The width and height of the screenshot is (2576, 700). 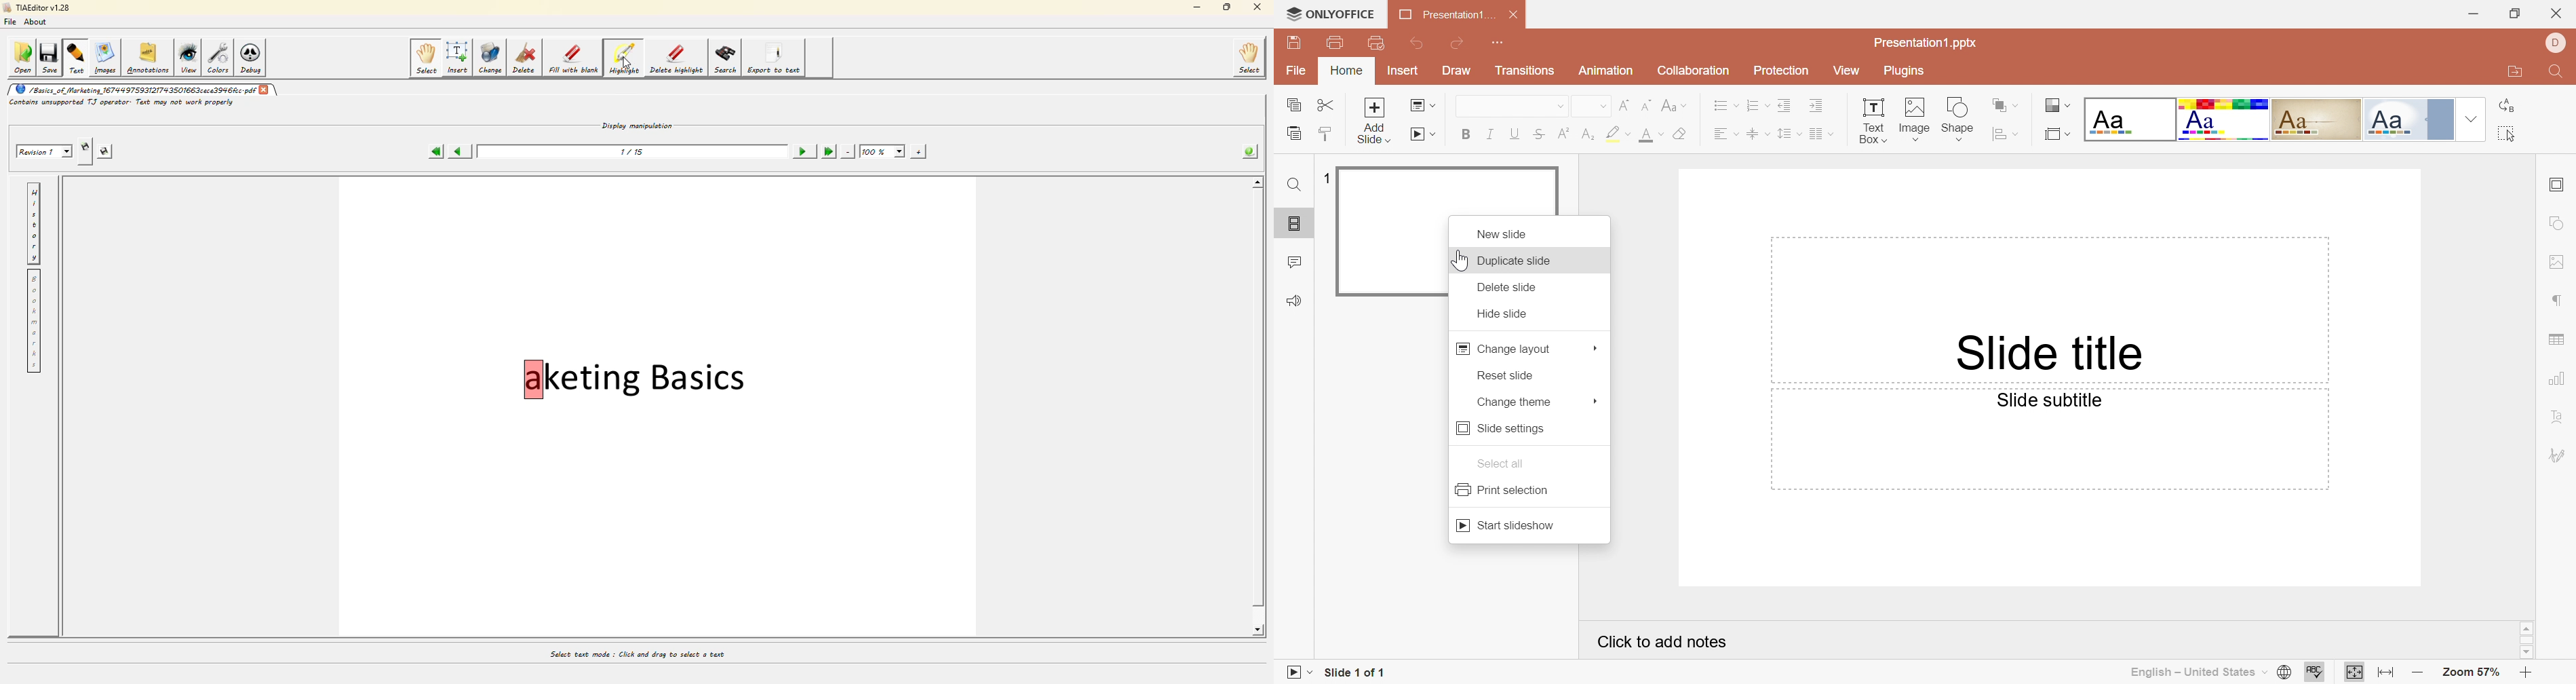 I want to click on 1, so click(x=1325, y=177).